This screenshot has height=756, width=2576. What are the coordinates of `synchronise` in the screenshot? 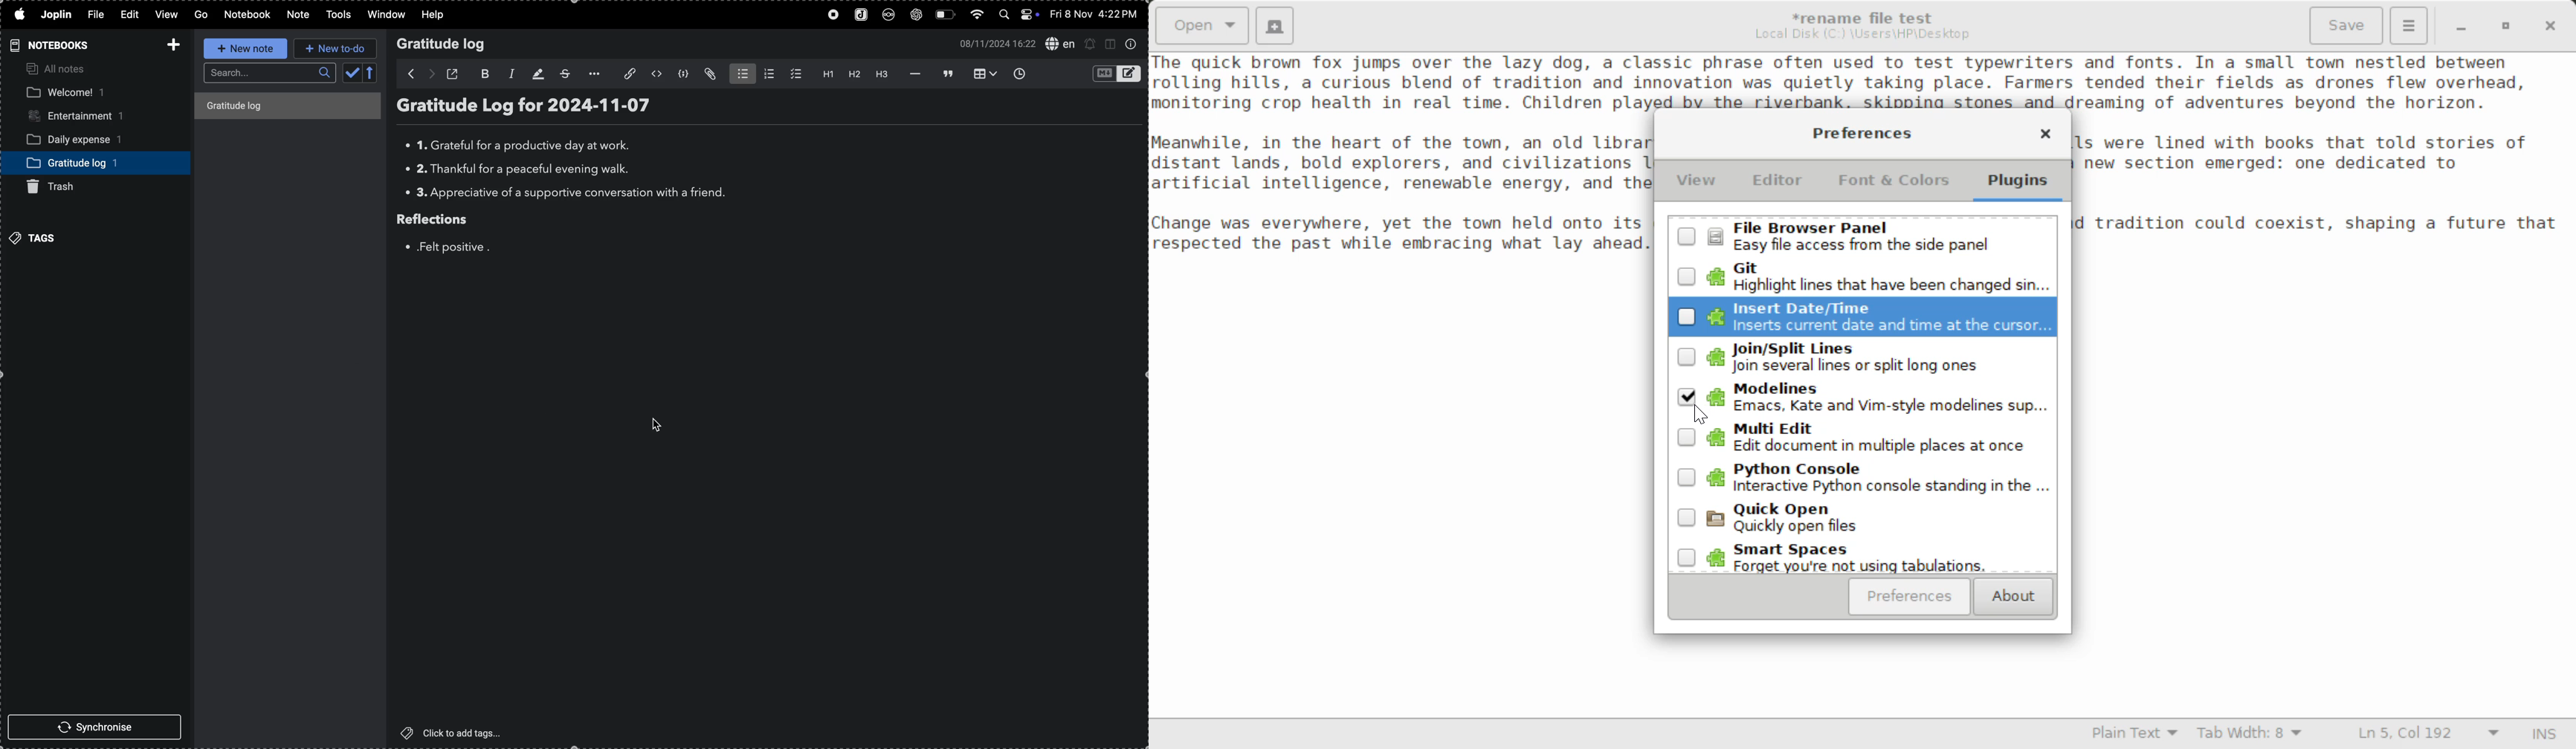 It's located at (97, 727).